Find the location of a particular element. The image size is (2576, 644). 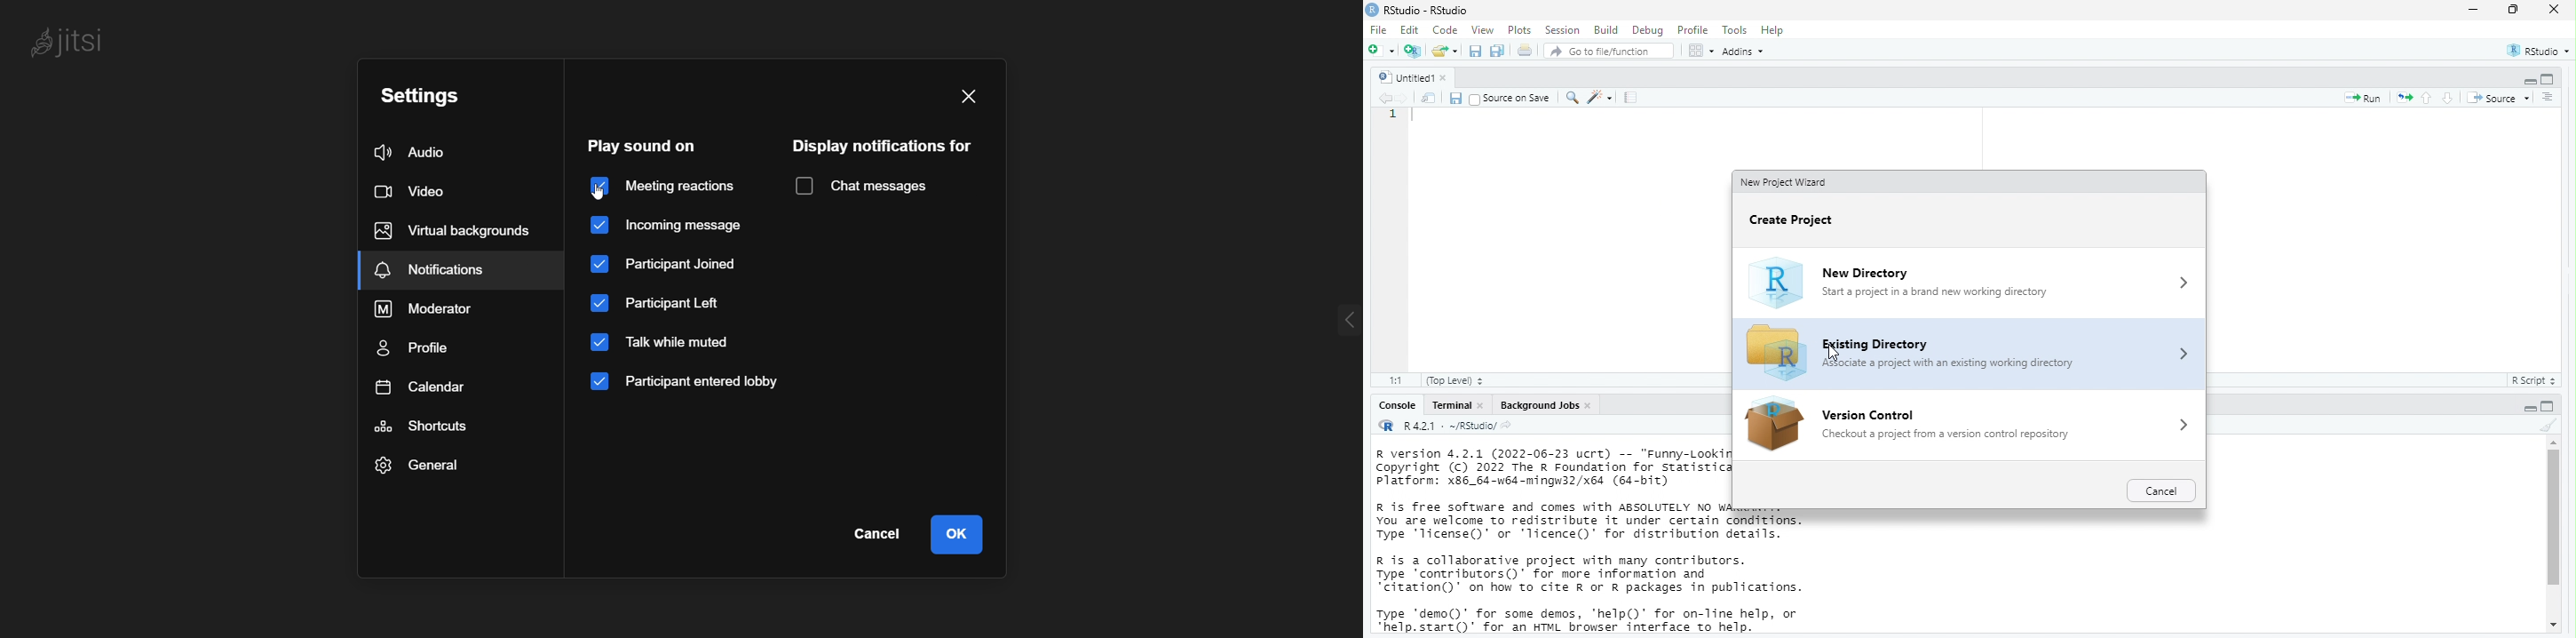

code area is located at coordinates (1567, 245).